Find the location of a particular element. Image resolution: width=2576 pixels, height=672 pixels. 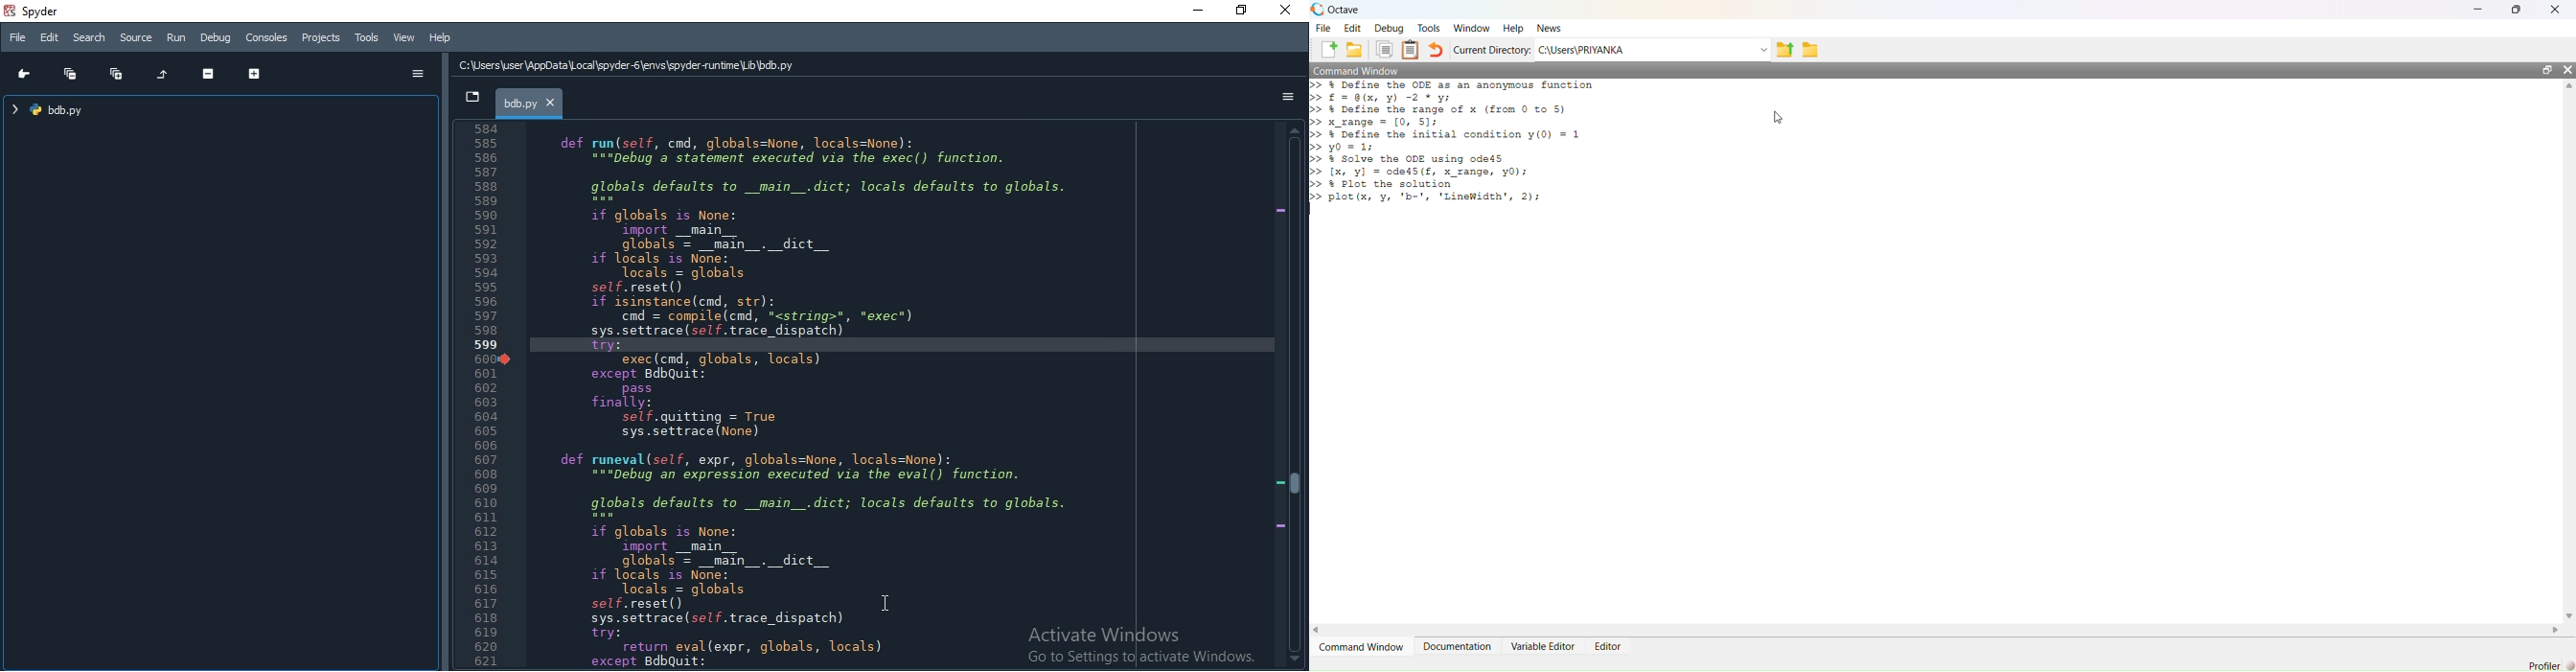

Browse Directions is located at coordinates (1811, 50).